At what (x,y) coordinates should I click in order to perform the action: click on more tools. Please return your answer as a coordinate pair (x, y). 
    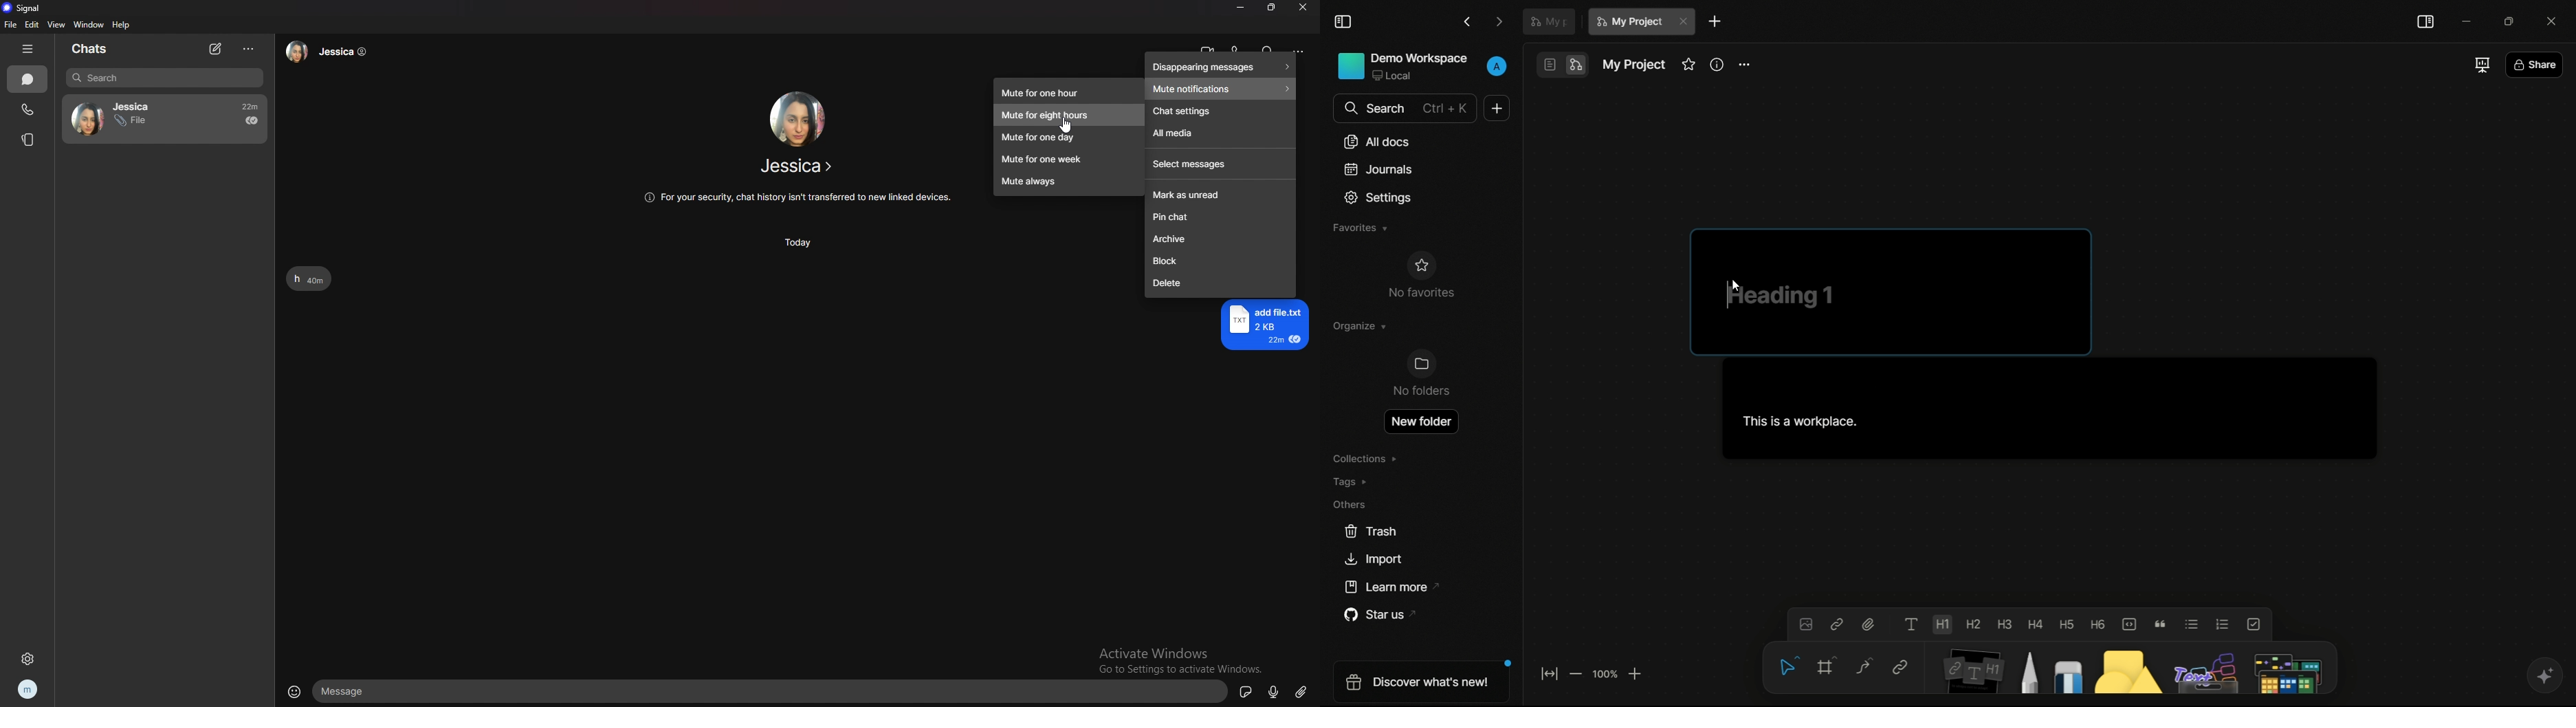
    Looking at the image, I should click on (2288, 668).